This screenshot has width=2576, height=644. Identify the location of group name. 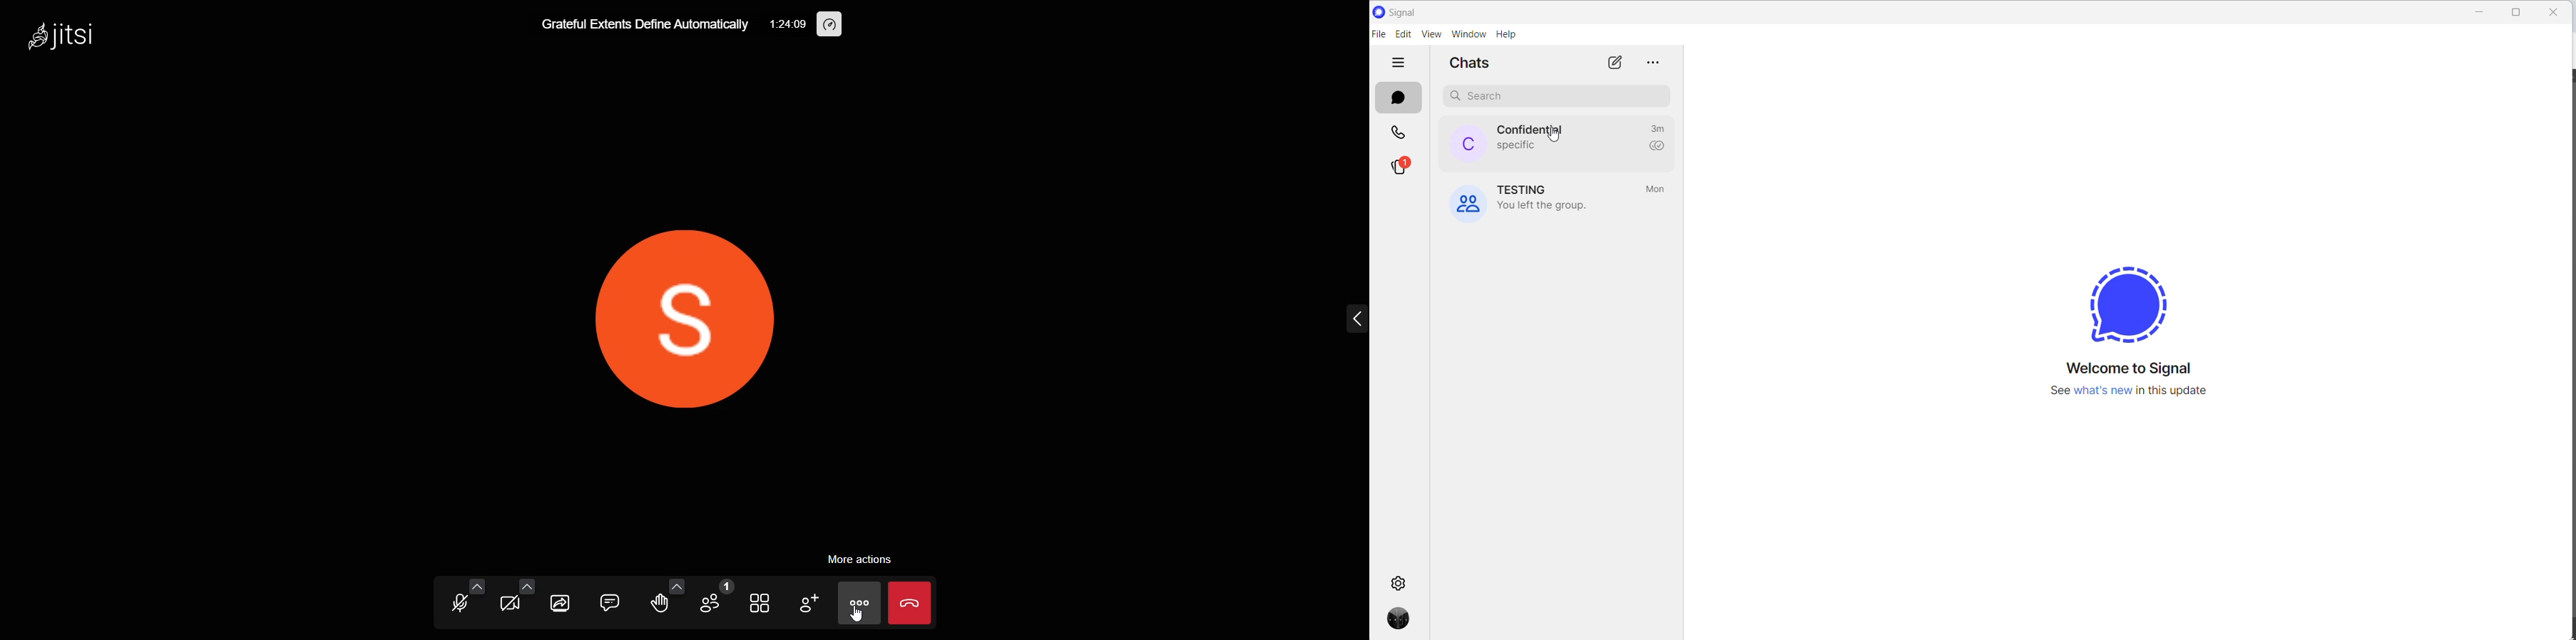
(1523, 189).